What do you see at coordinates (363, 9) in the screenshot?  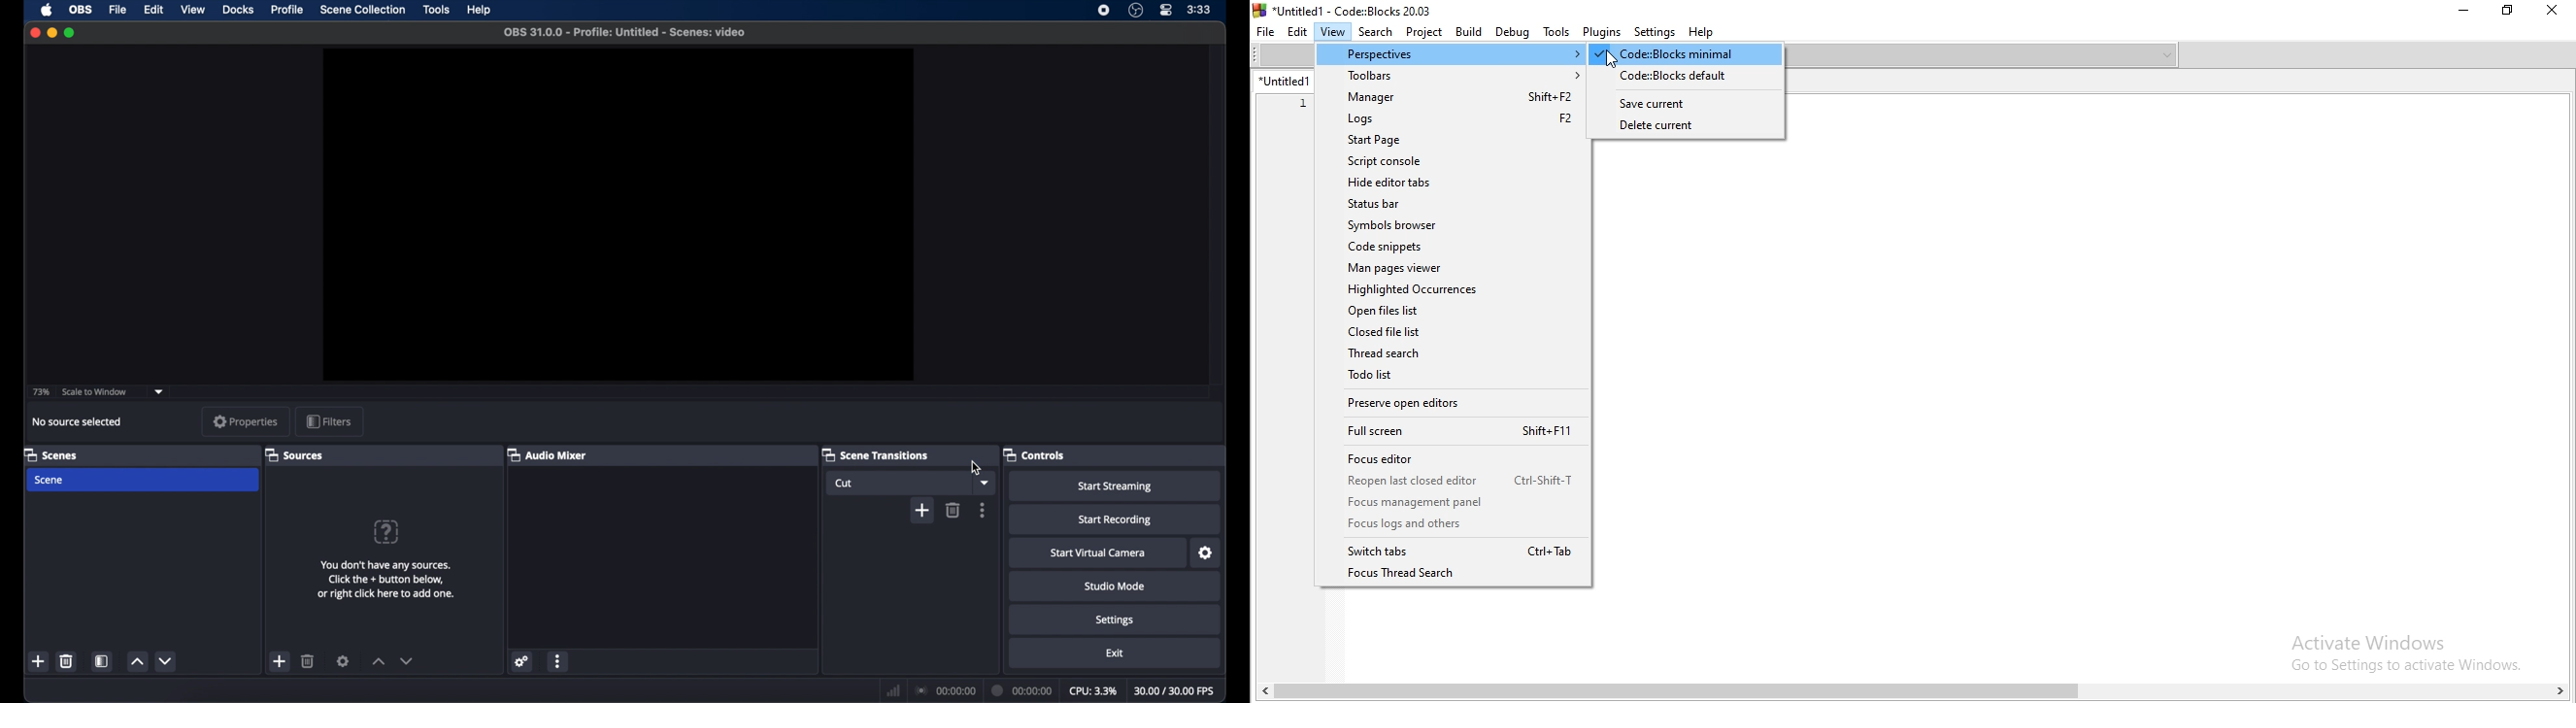 I see `scene collection` at bounding box center [363, 9].